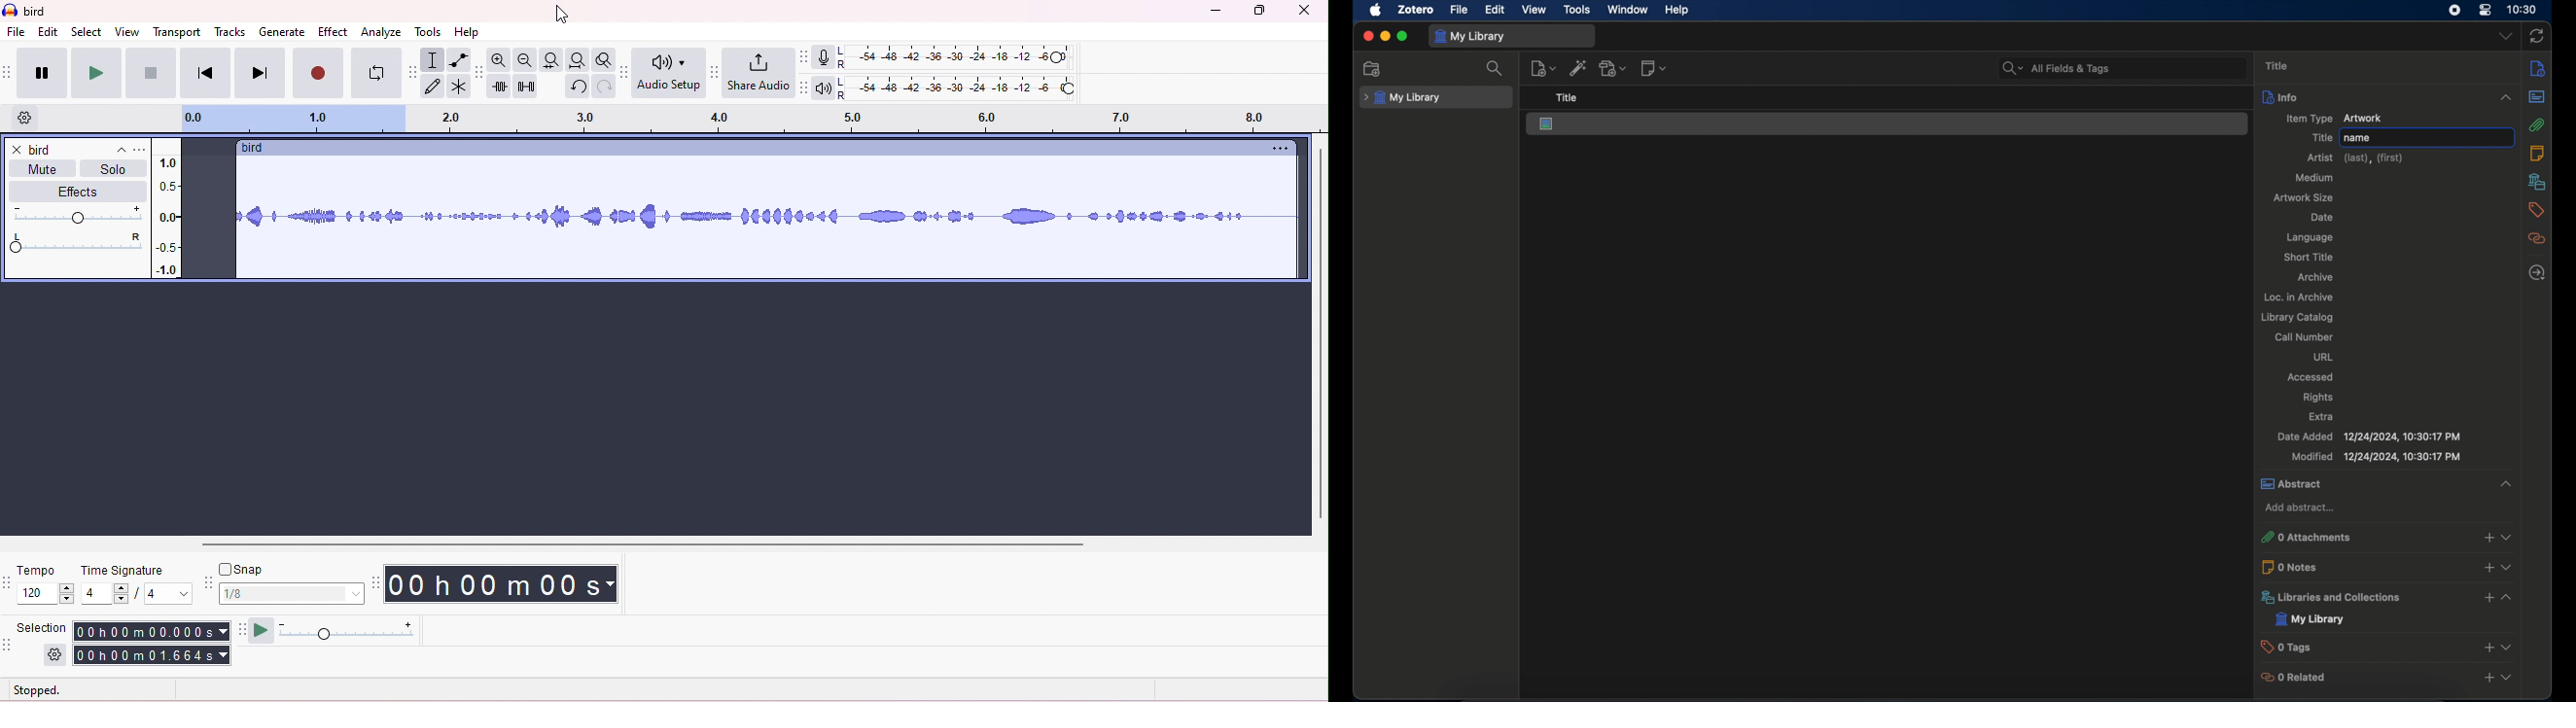 This screenshot has width=2576, height=728. What do you see at coordinates (377, 582) in the screenshot?
I see `time tool` at bounding box center [377, 582].